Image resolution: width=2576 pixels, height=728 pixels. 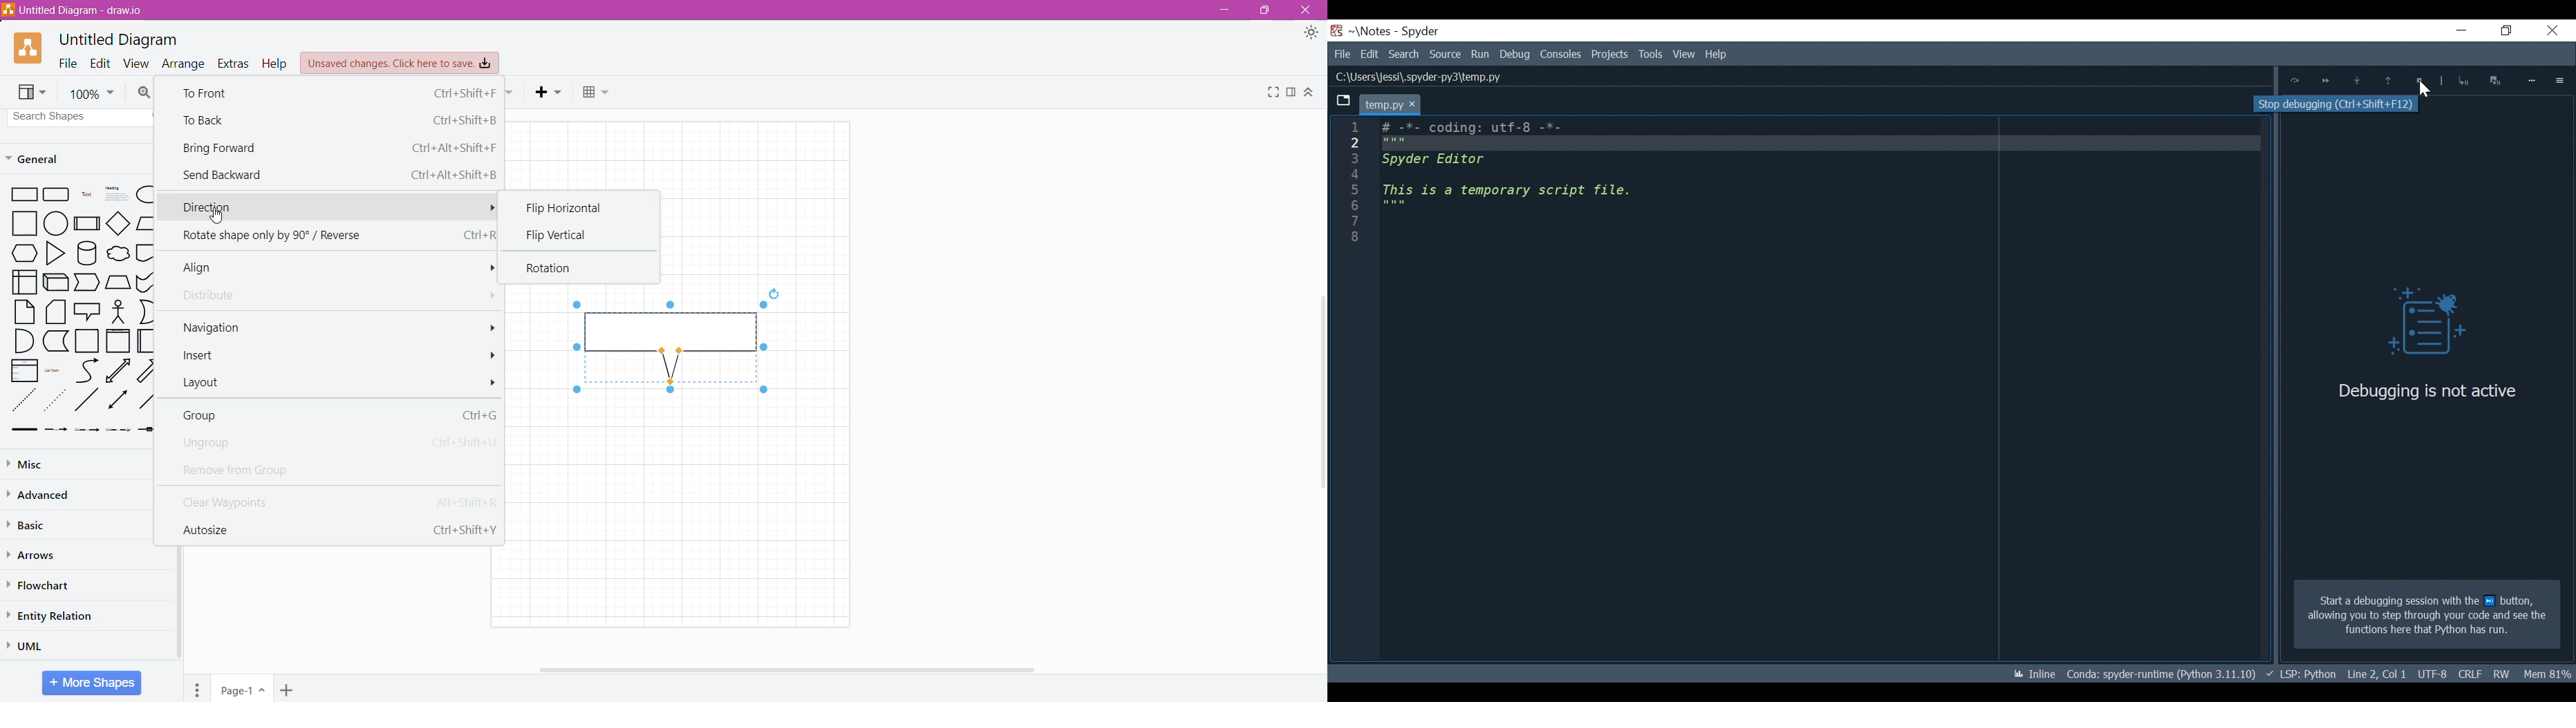 What do you see at coordinates (1446, 55) in the screenshot?
I see `Source` at bounding box center [1446, 55].